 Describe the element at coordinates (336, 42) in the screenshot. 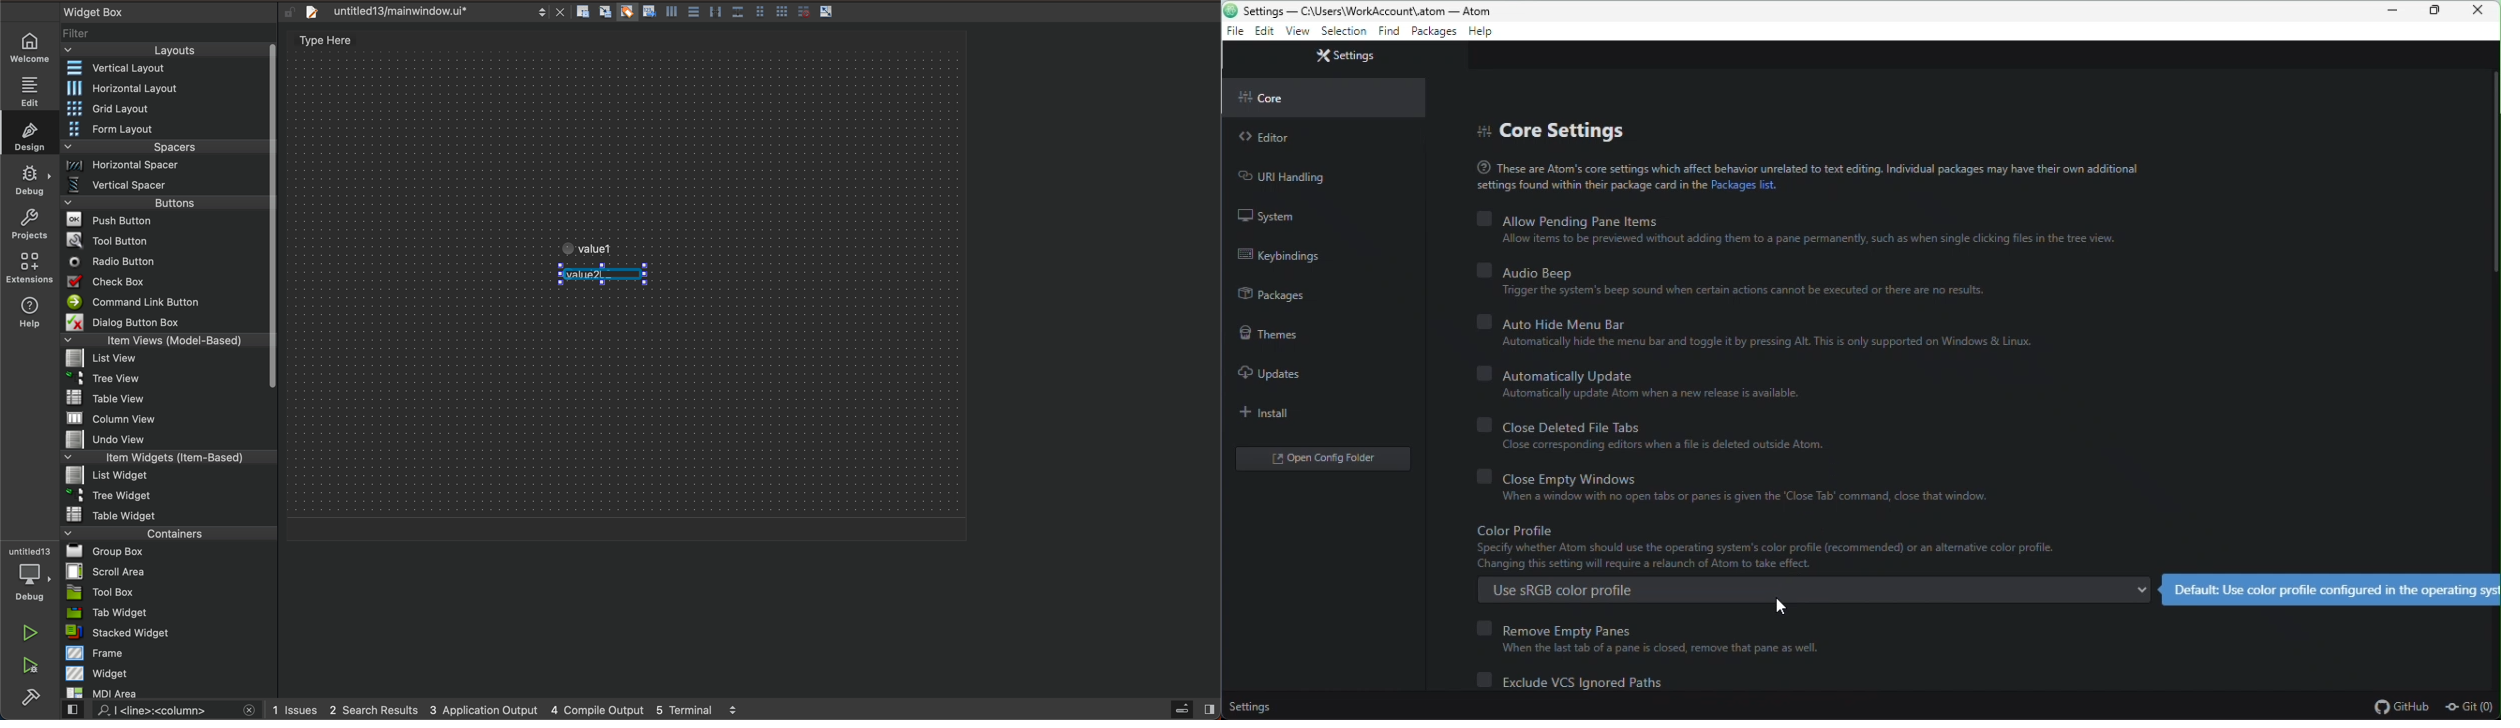

I see `type here` at that location.